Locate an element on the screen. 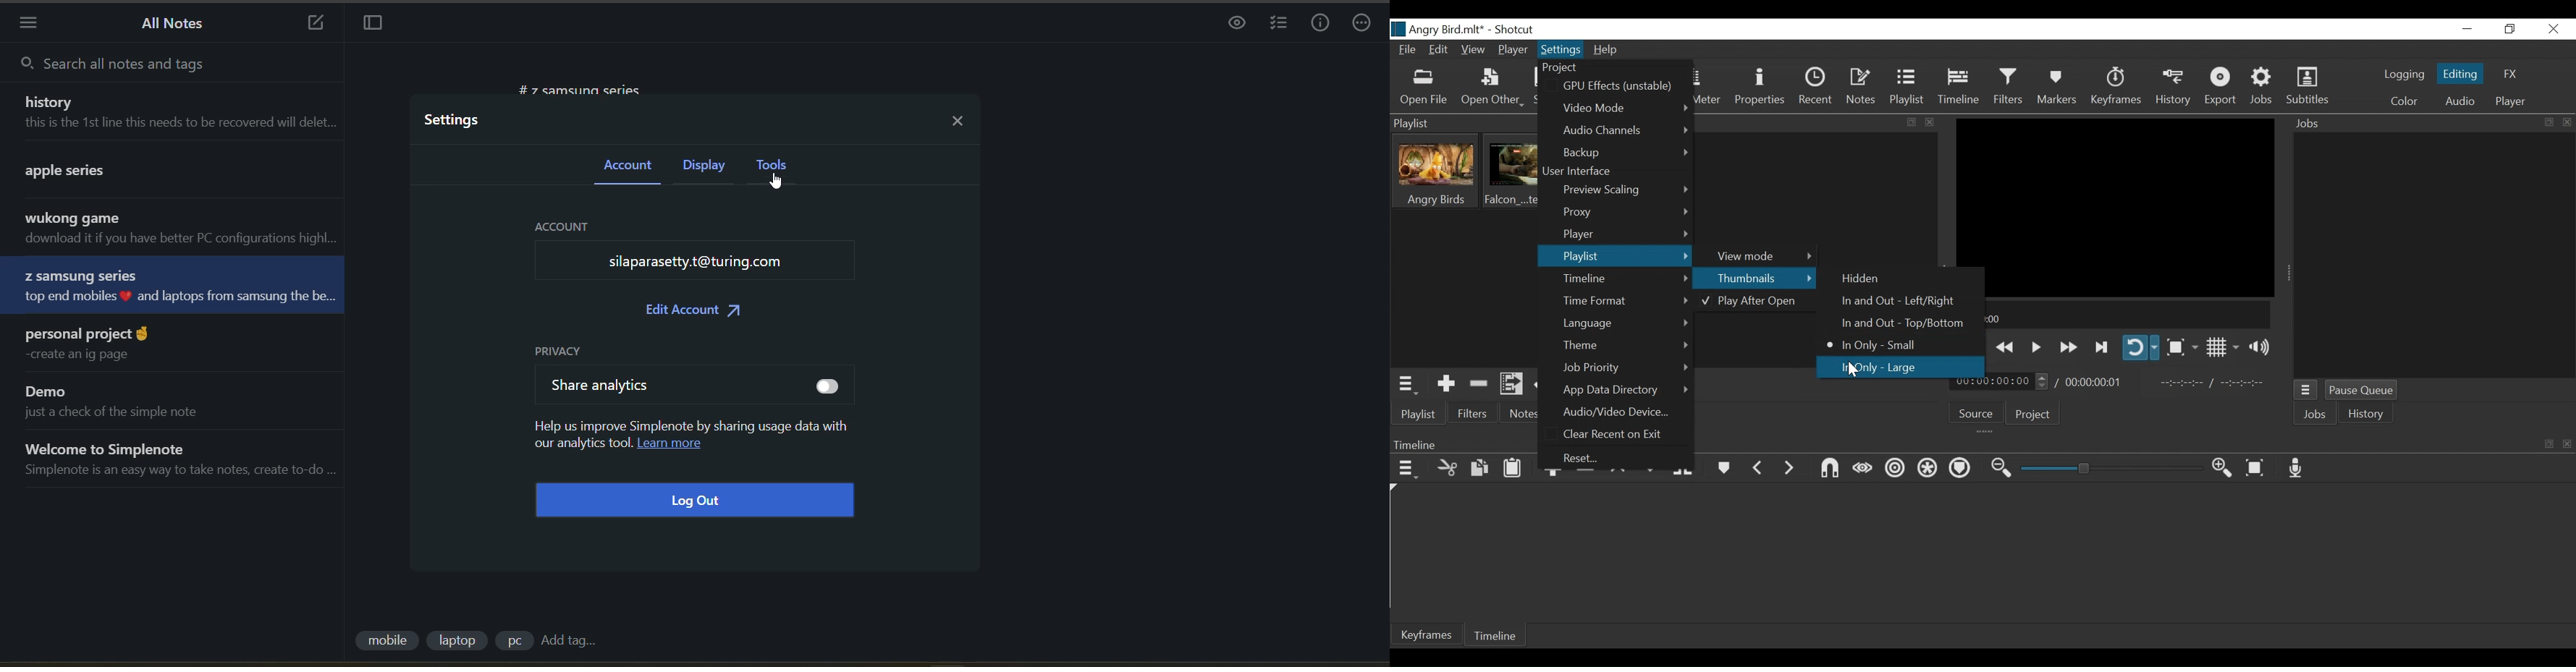  Project is located at coordinates (2033, 414).